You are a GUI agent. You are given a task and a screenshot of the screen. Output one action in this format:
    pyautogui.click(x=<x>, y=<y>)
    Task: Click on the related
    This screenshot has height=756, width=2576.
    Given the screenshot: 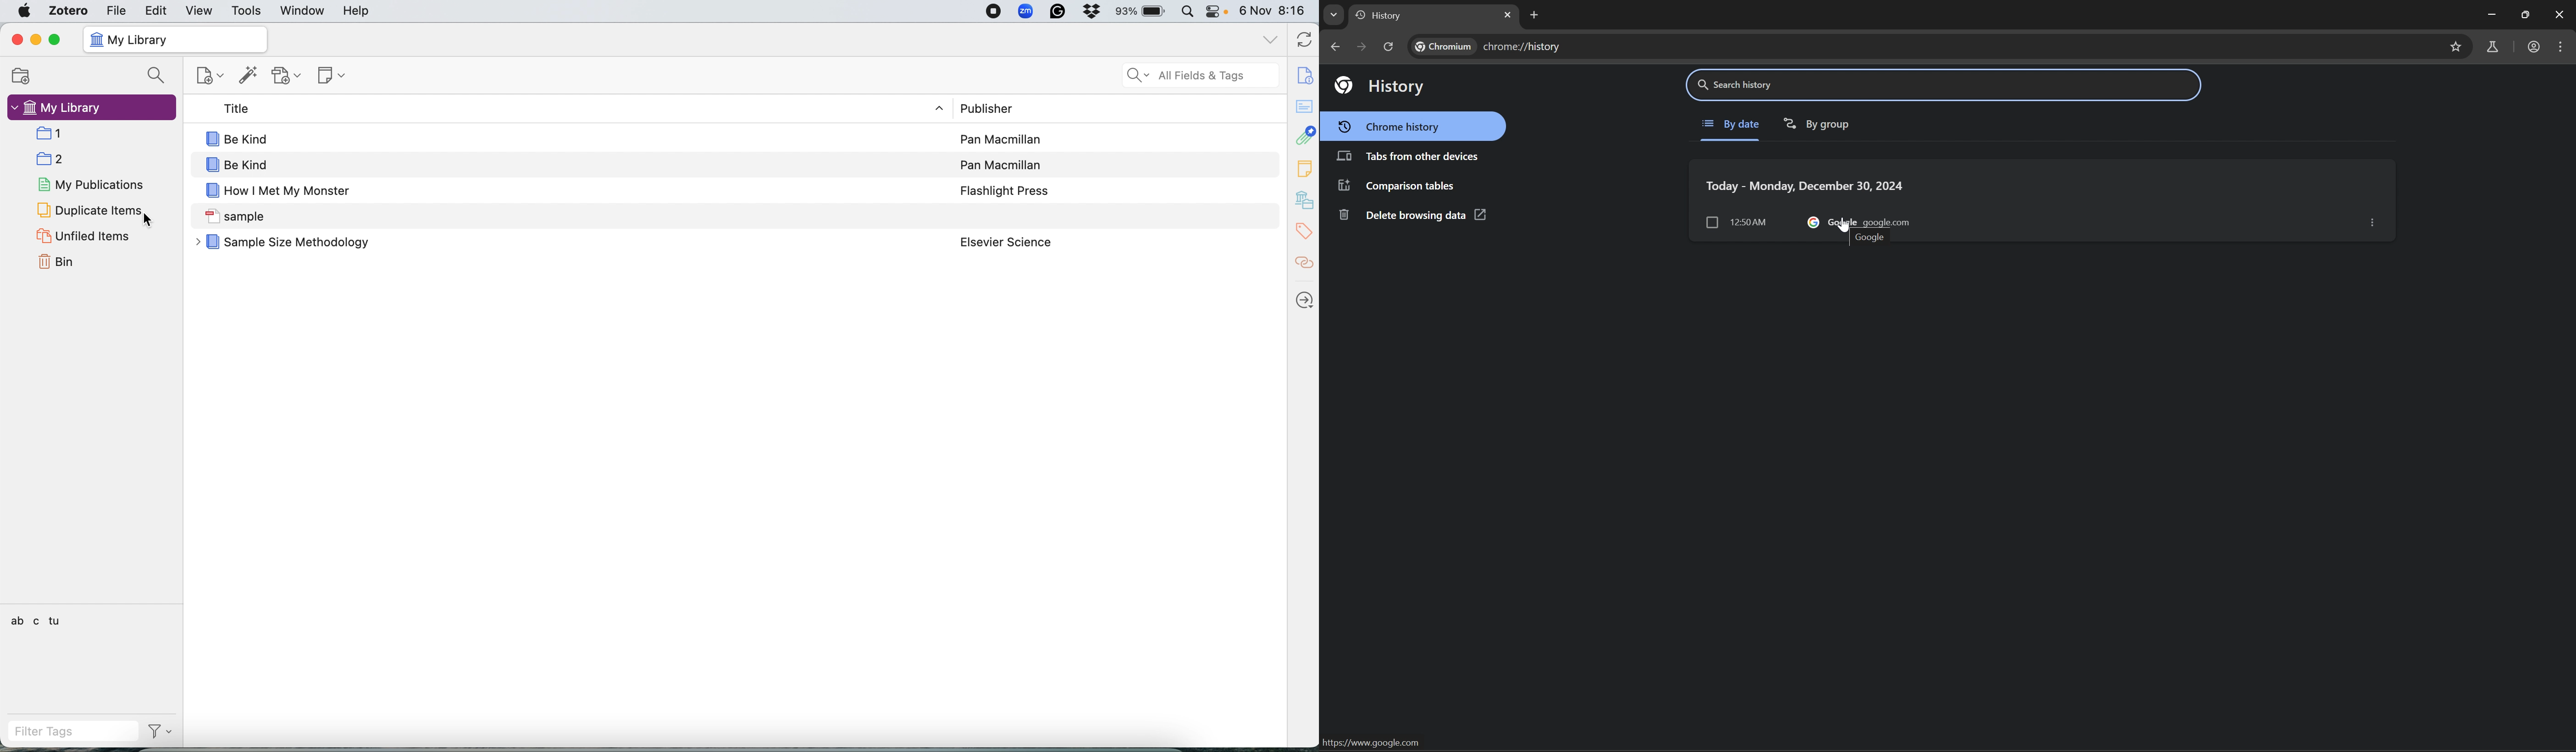 What is the action you would take?
    pyautogui.click(x=1305, y=263)
    